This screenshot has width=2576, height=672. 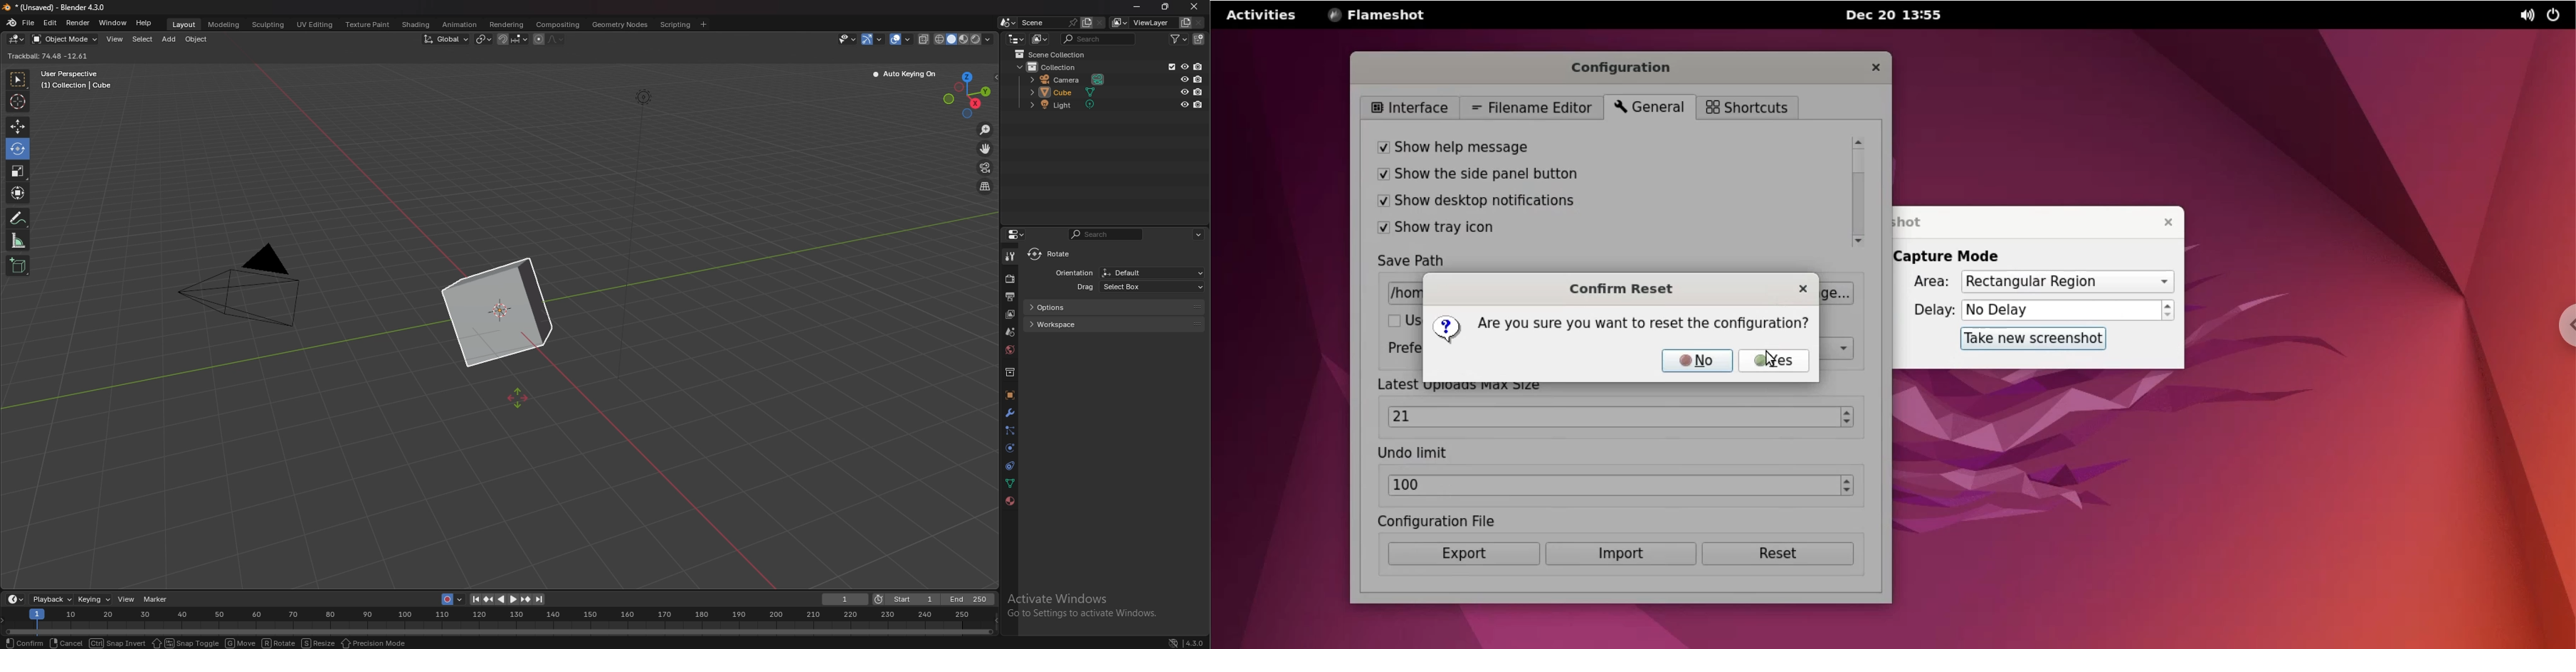 I want to click on Rotate, so click(x=17, y=150).